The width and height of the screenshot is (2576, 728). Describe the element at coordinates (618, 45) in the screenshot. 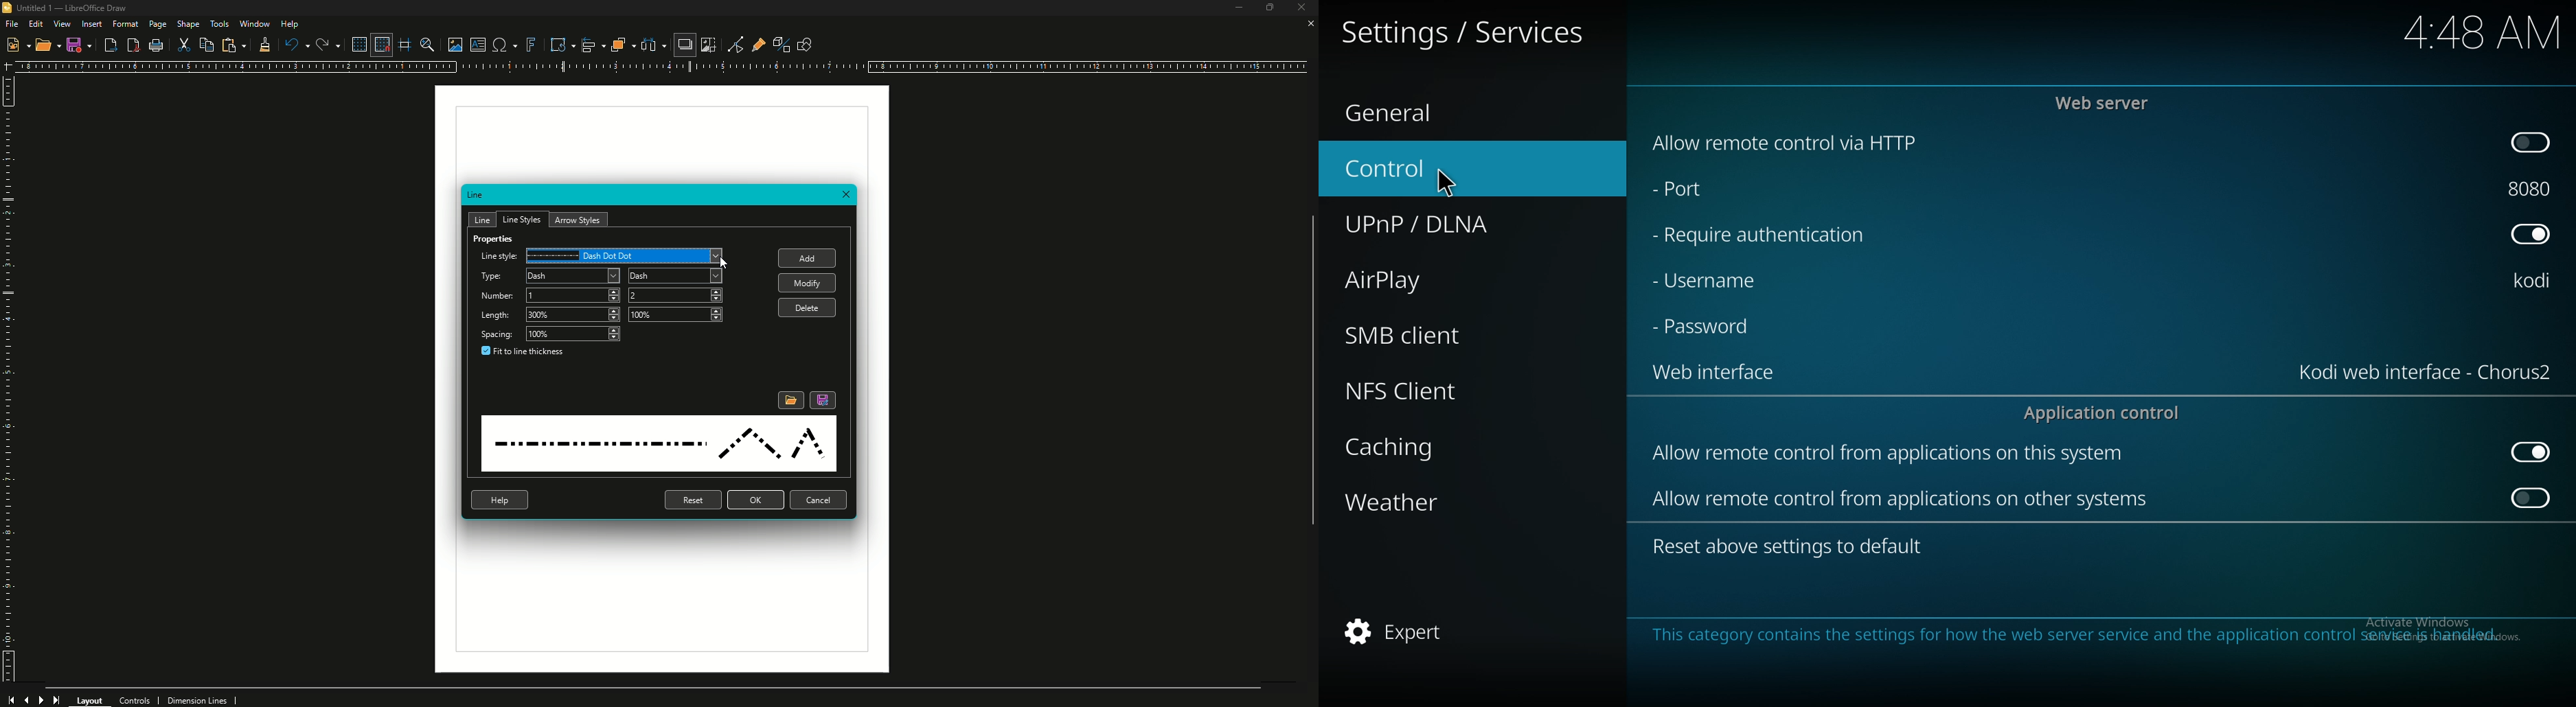

I see `Arrange` at that location.